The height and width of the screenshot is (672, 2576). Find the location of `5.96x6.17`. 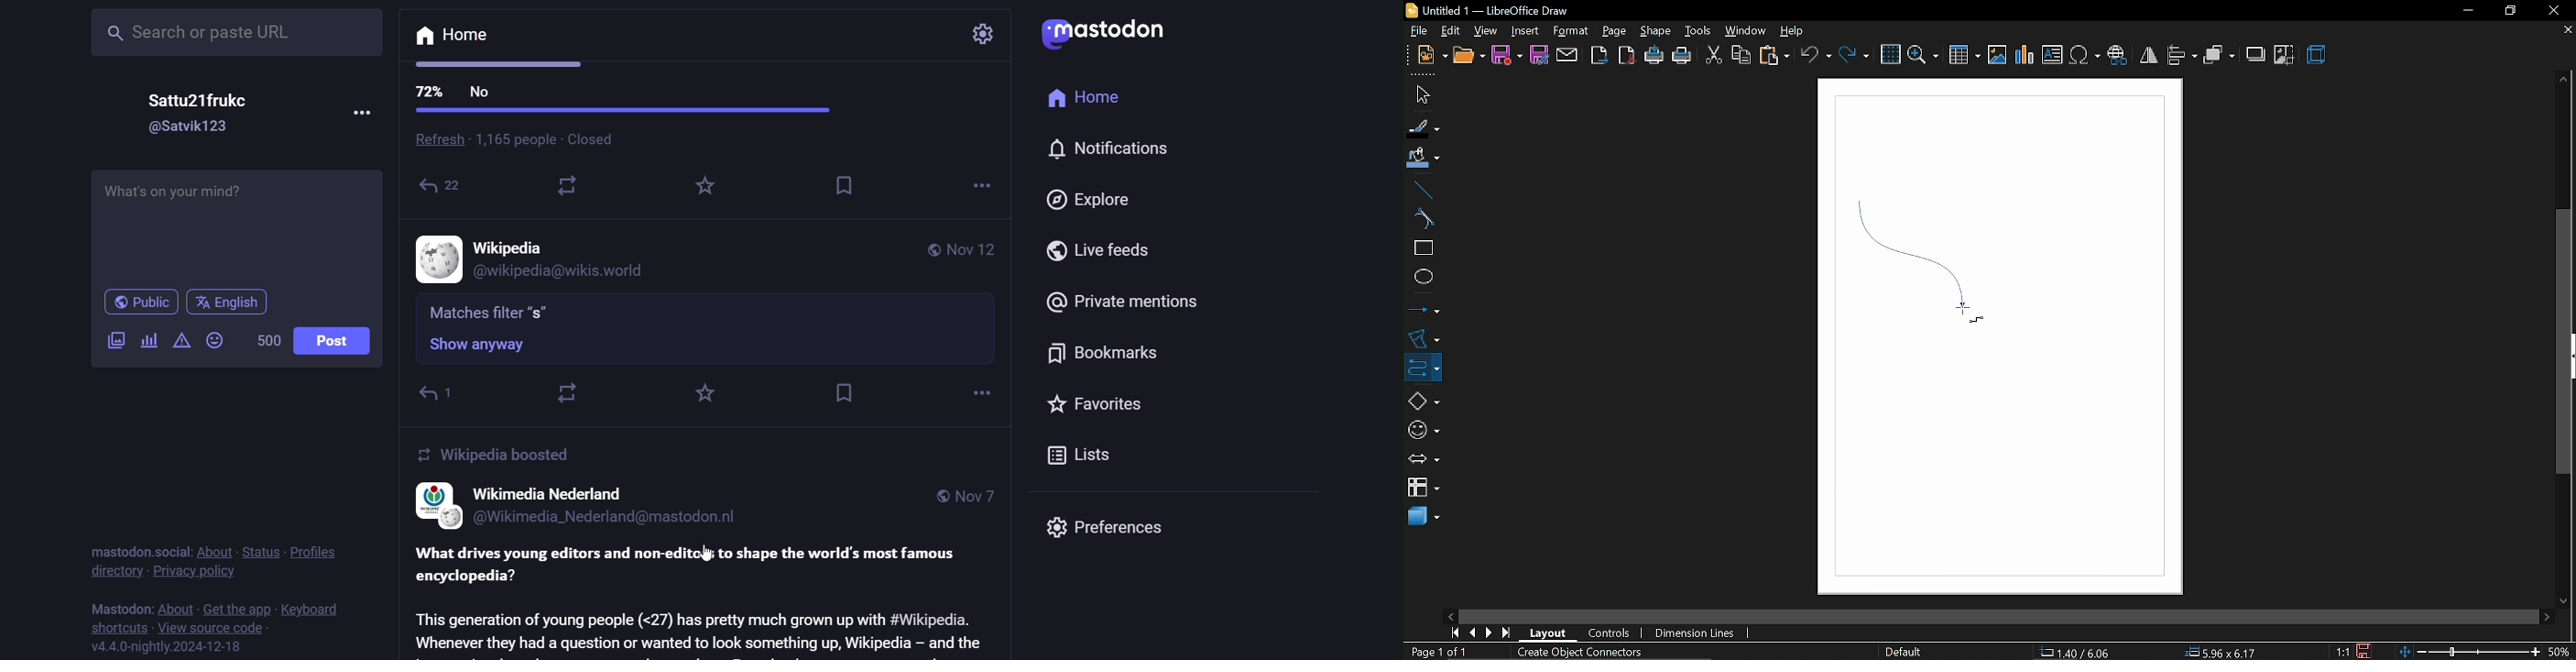

5.96x6.17 is located at coordinates (2220, 651).